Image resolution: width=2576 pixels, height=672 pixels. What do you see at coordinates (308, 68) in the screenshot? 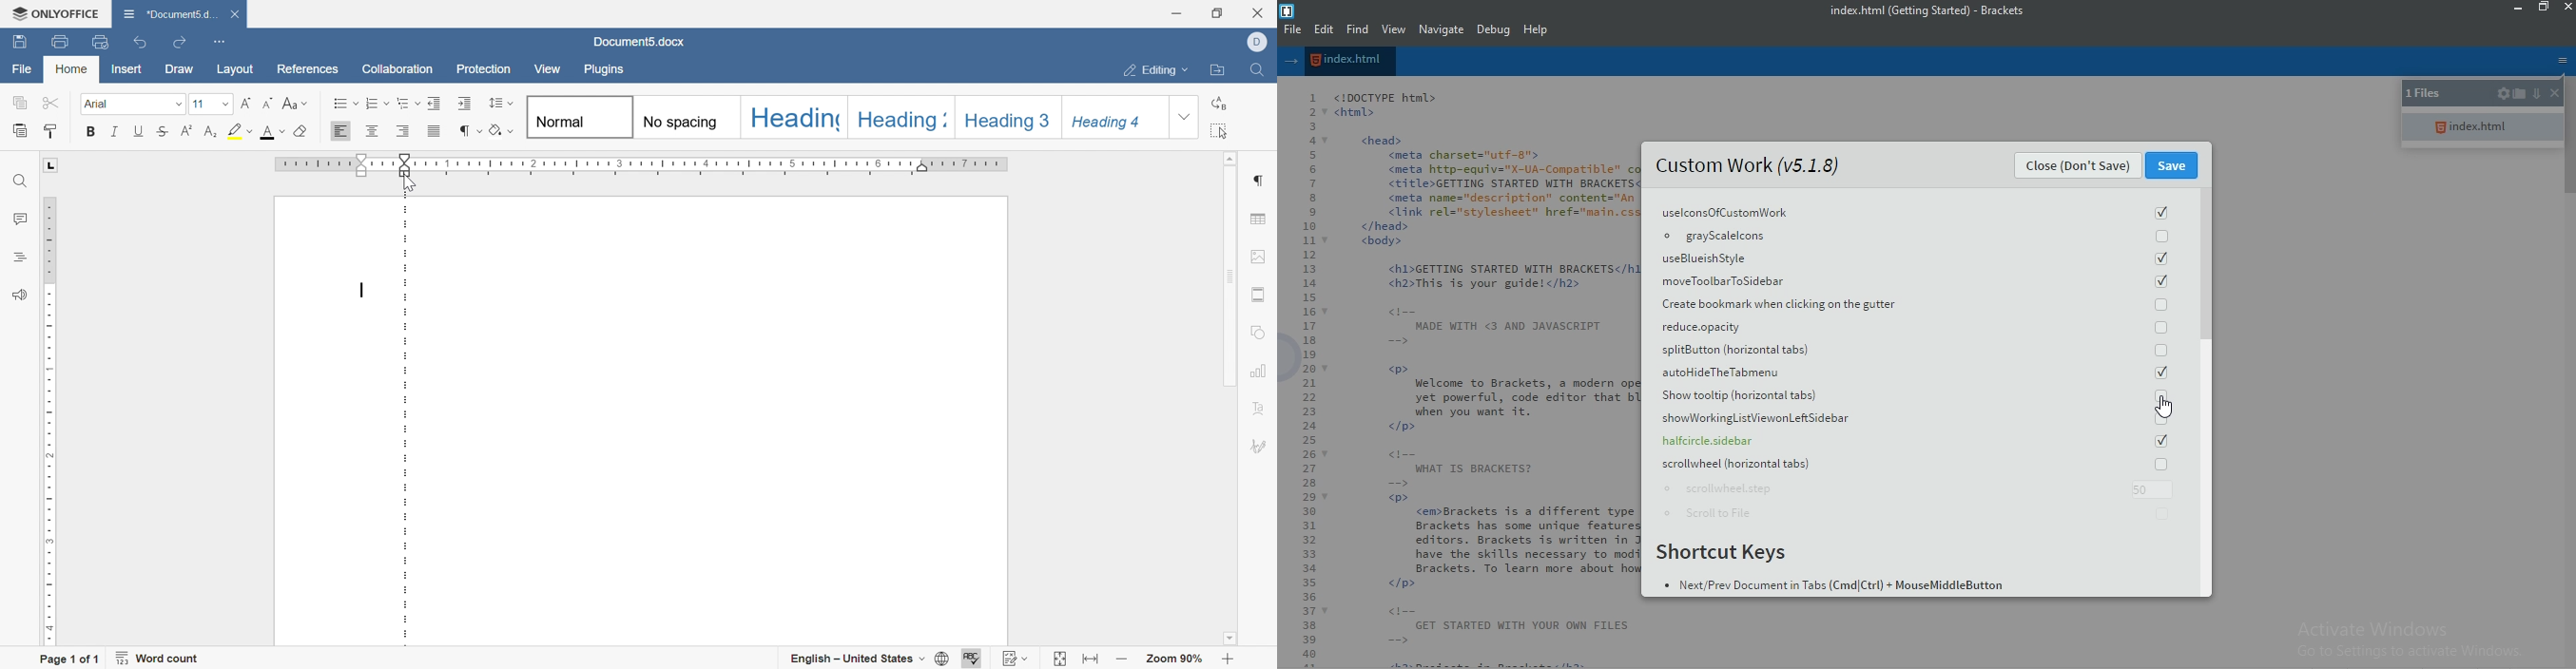
I see `references` at bounding box center [308, 68].